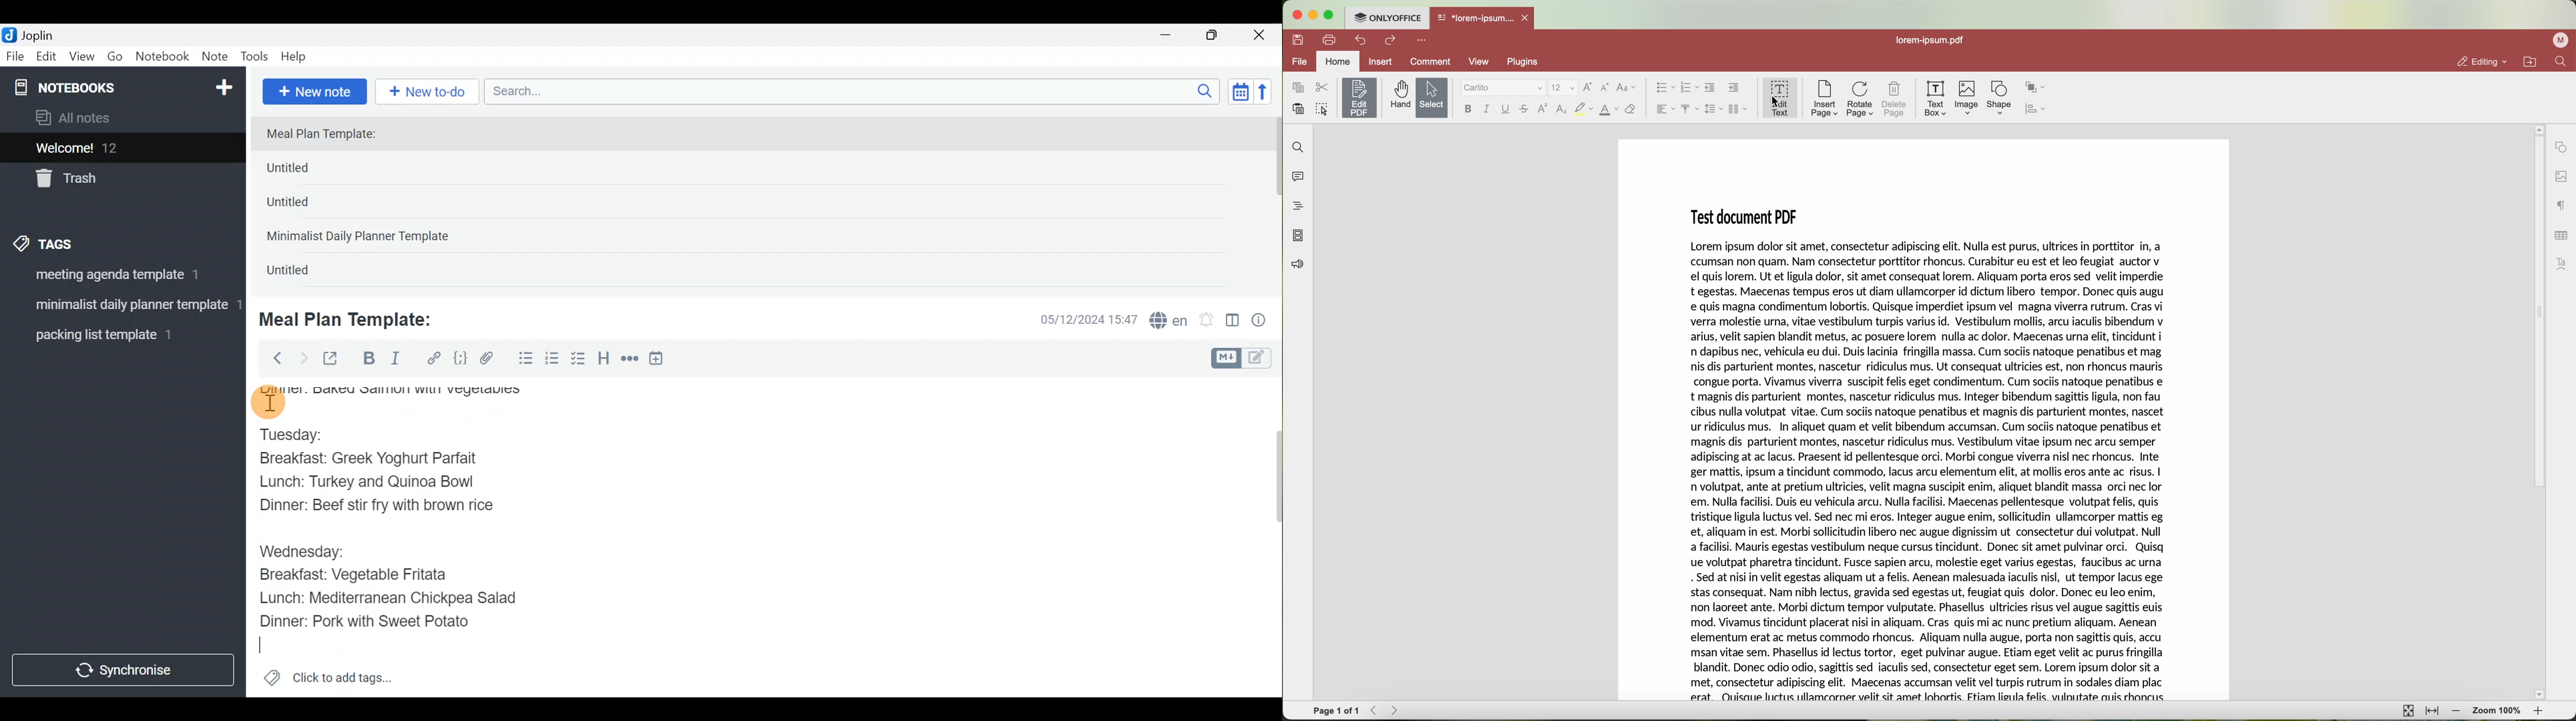 This screenshot has height=728, width=2576. Describe the element at coordinates (1298, 88) in the screenshot. I see `copy` at that location.